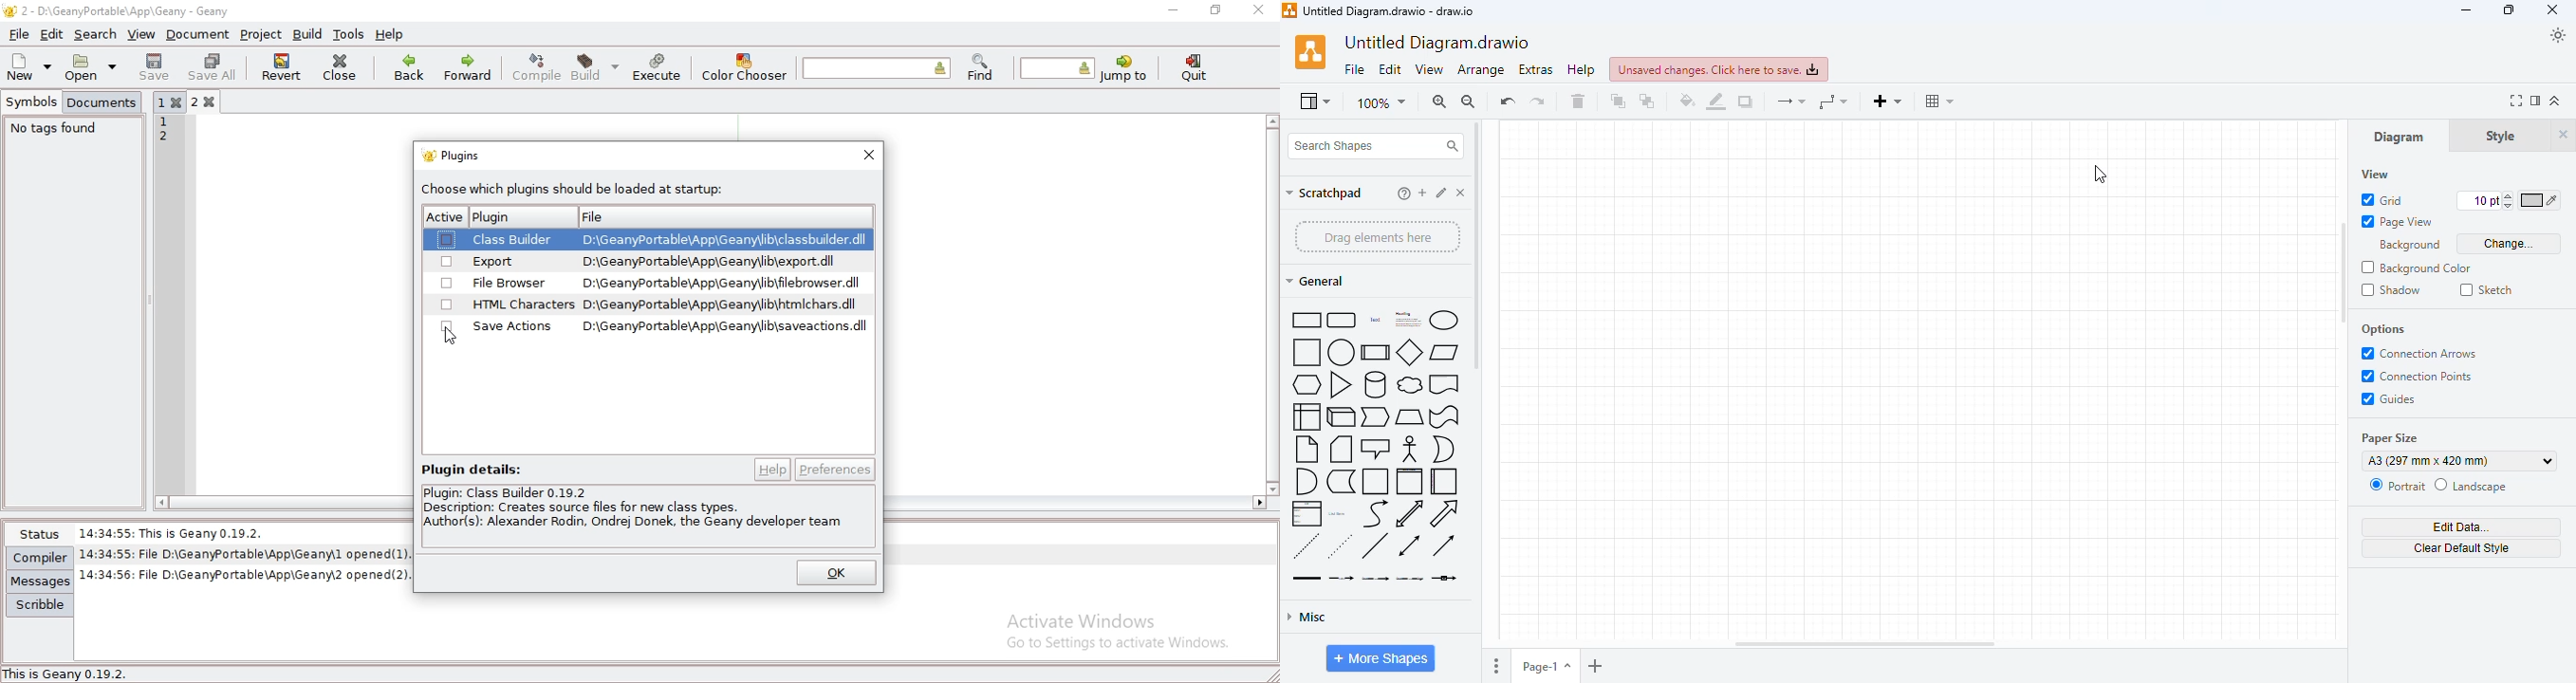 This screenshot has height=700, width=2576. I want to click on extras, so click(1536, 70).